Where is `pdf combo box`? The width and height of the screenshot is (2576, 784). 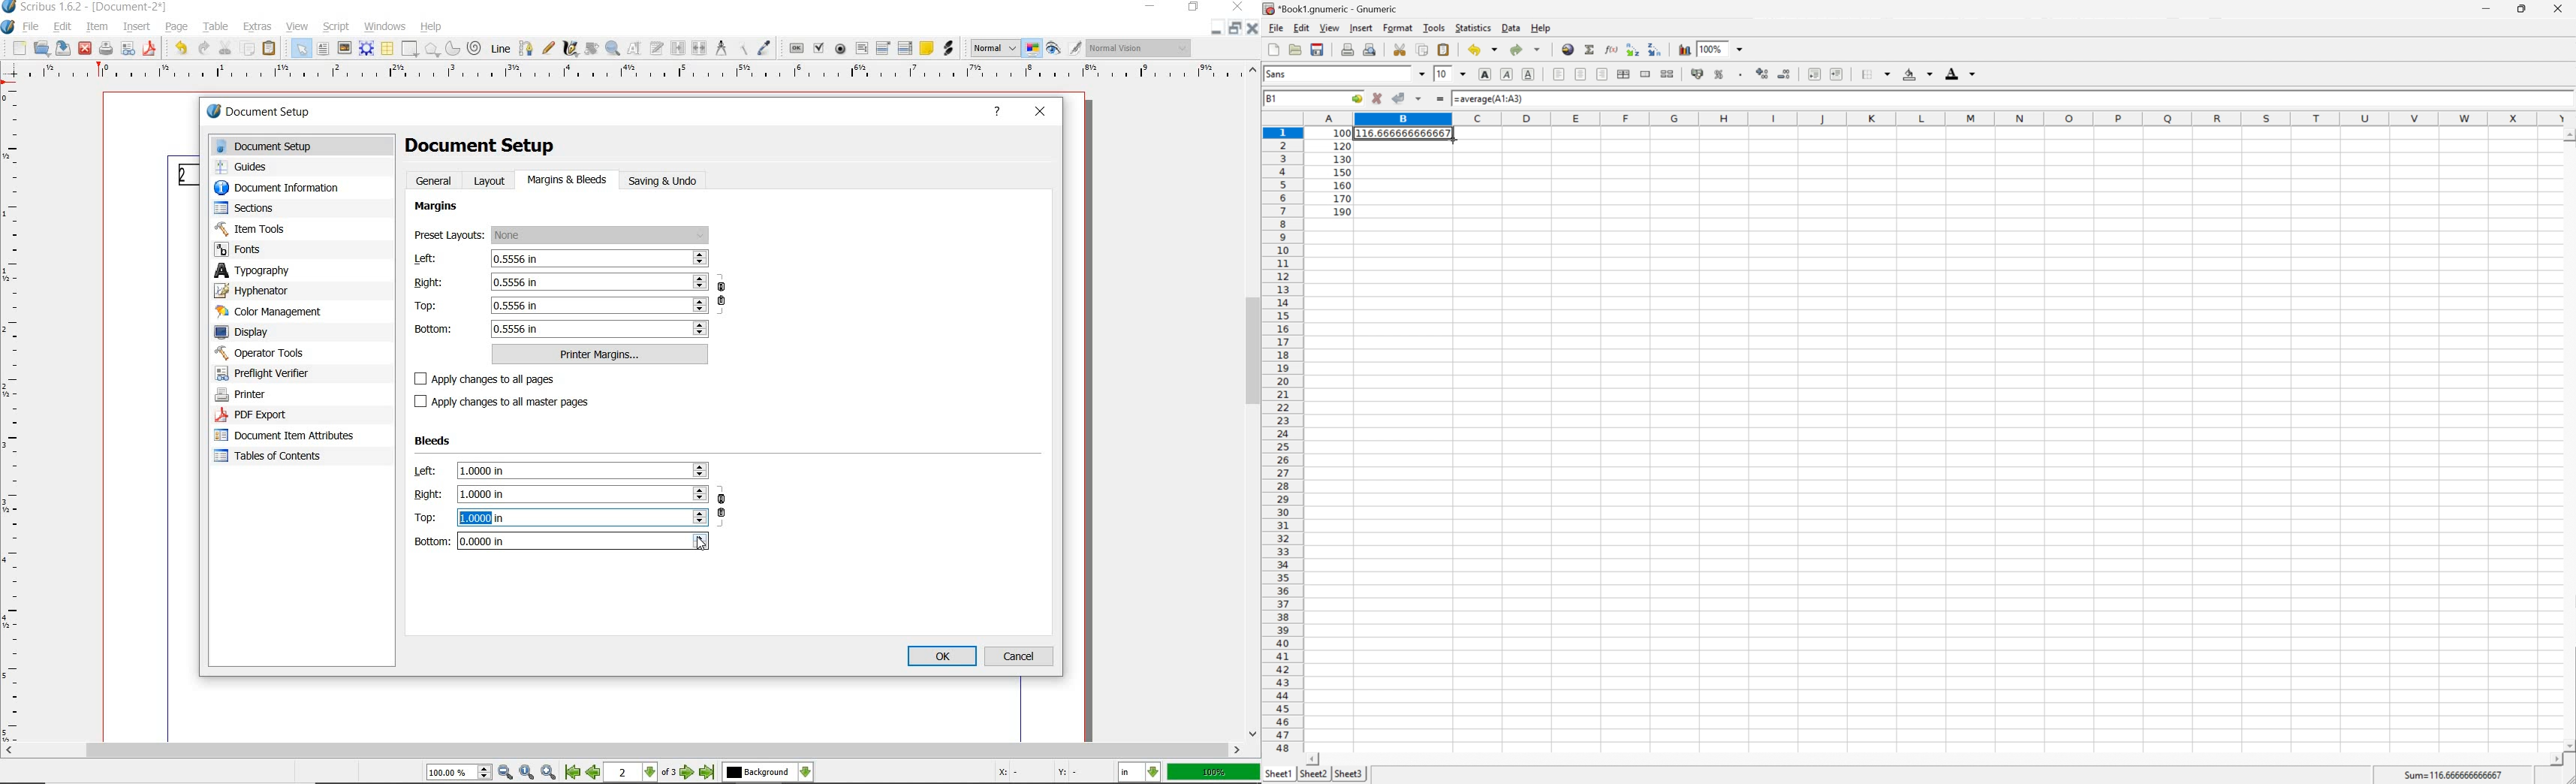
pdf combo box is located at coordinates (884, 50).